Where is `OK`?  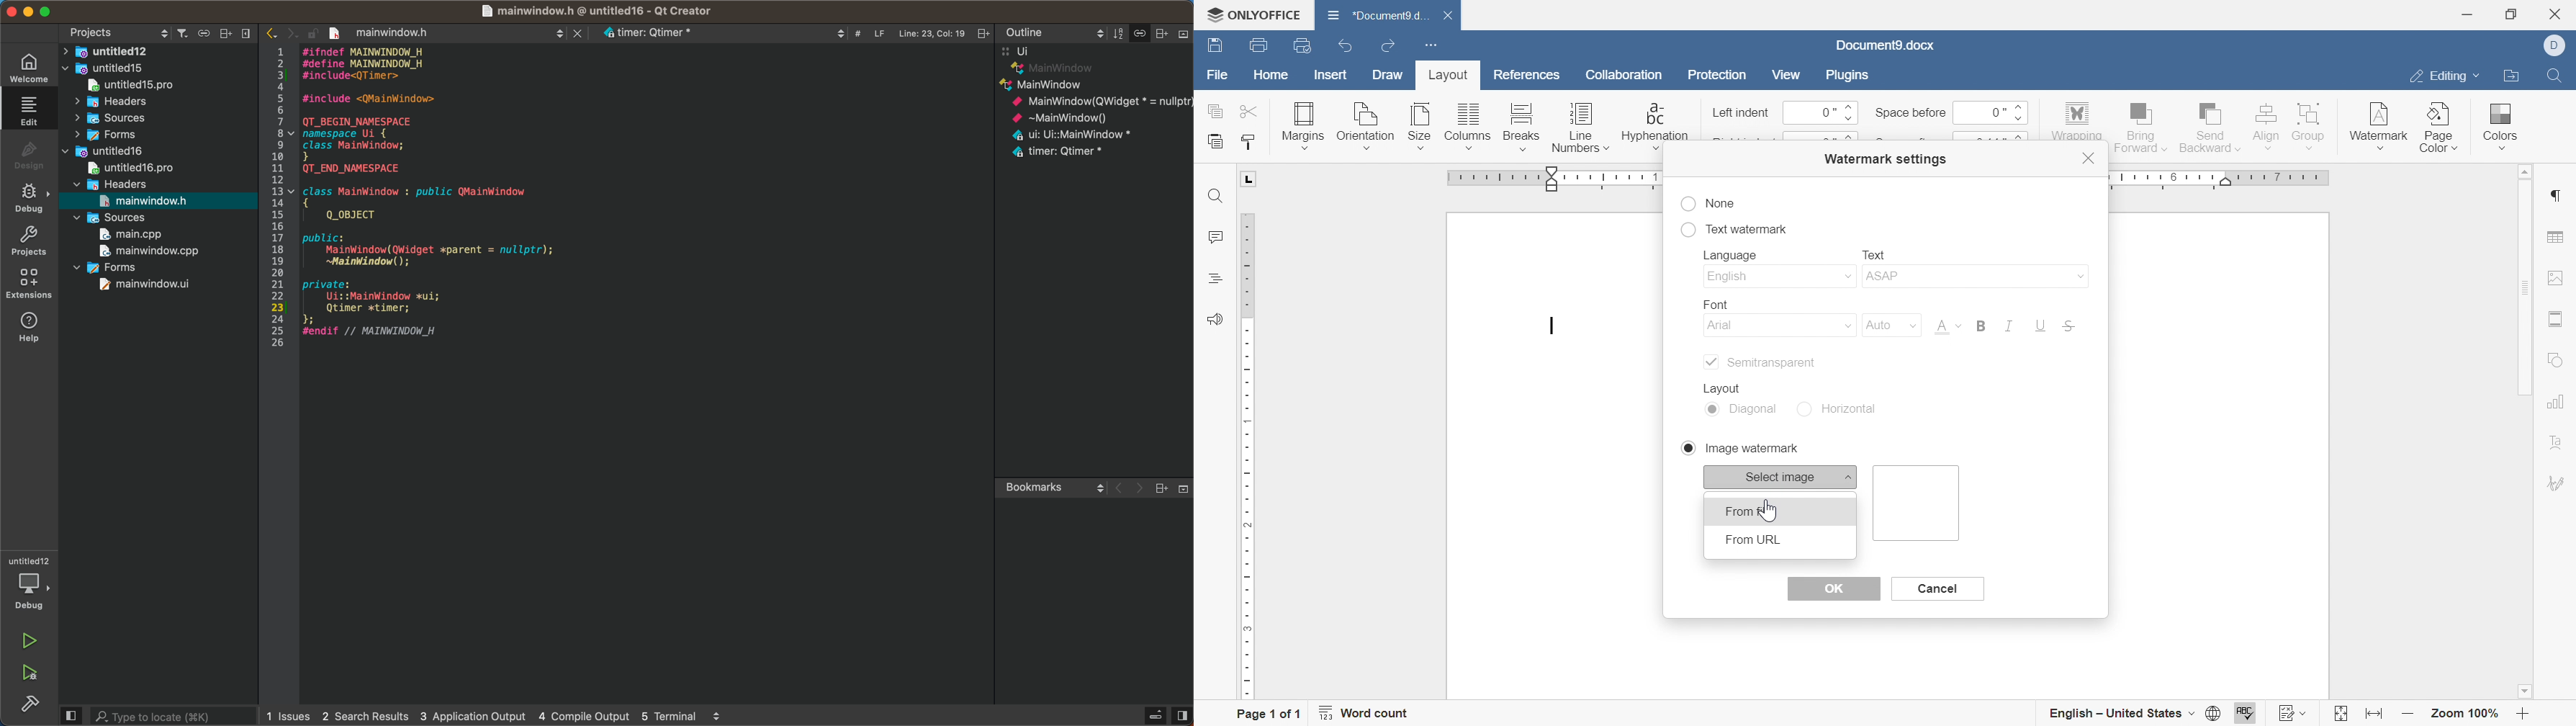 OK is located at coordinates (1833, 588).